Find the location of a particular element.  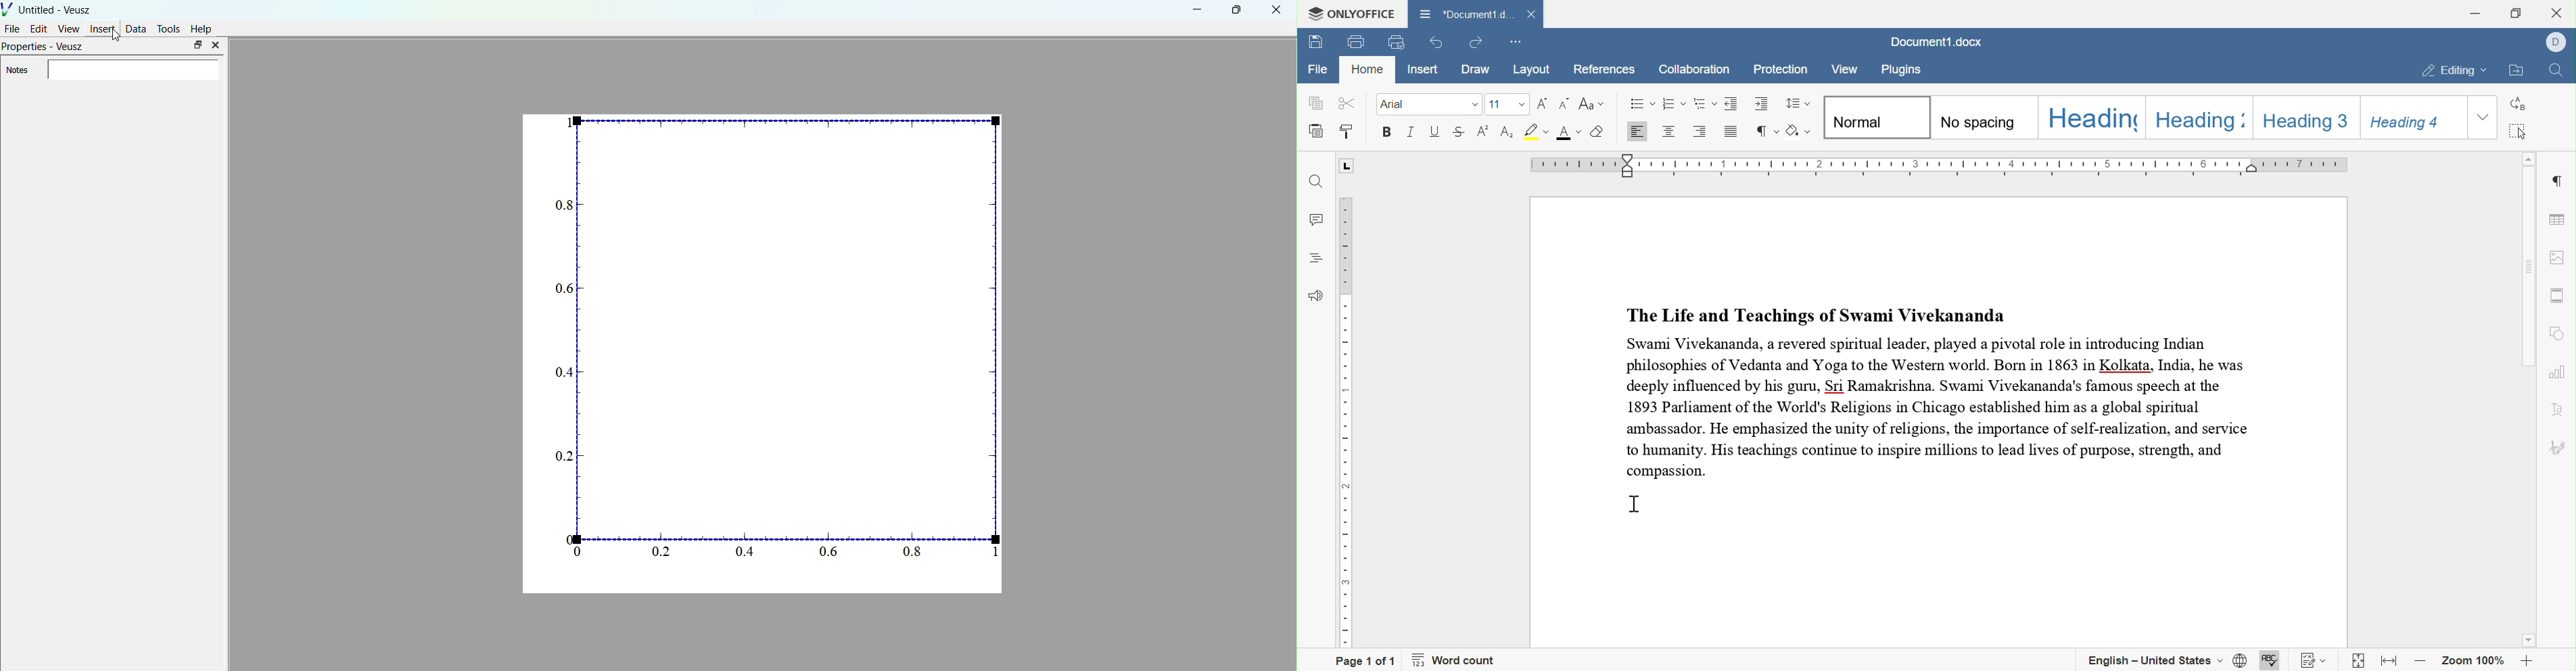

Edit is located at coordinates (39, 28).